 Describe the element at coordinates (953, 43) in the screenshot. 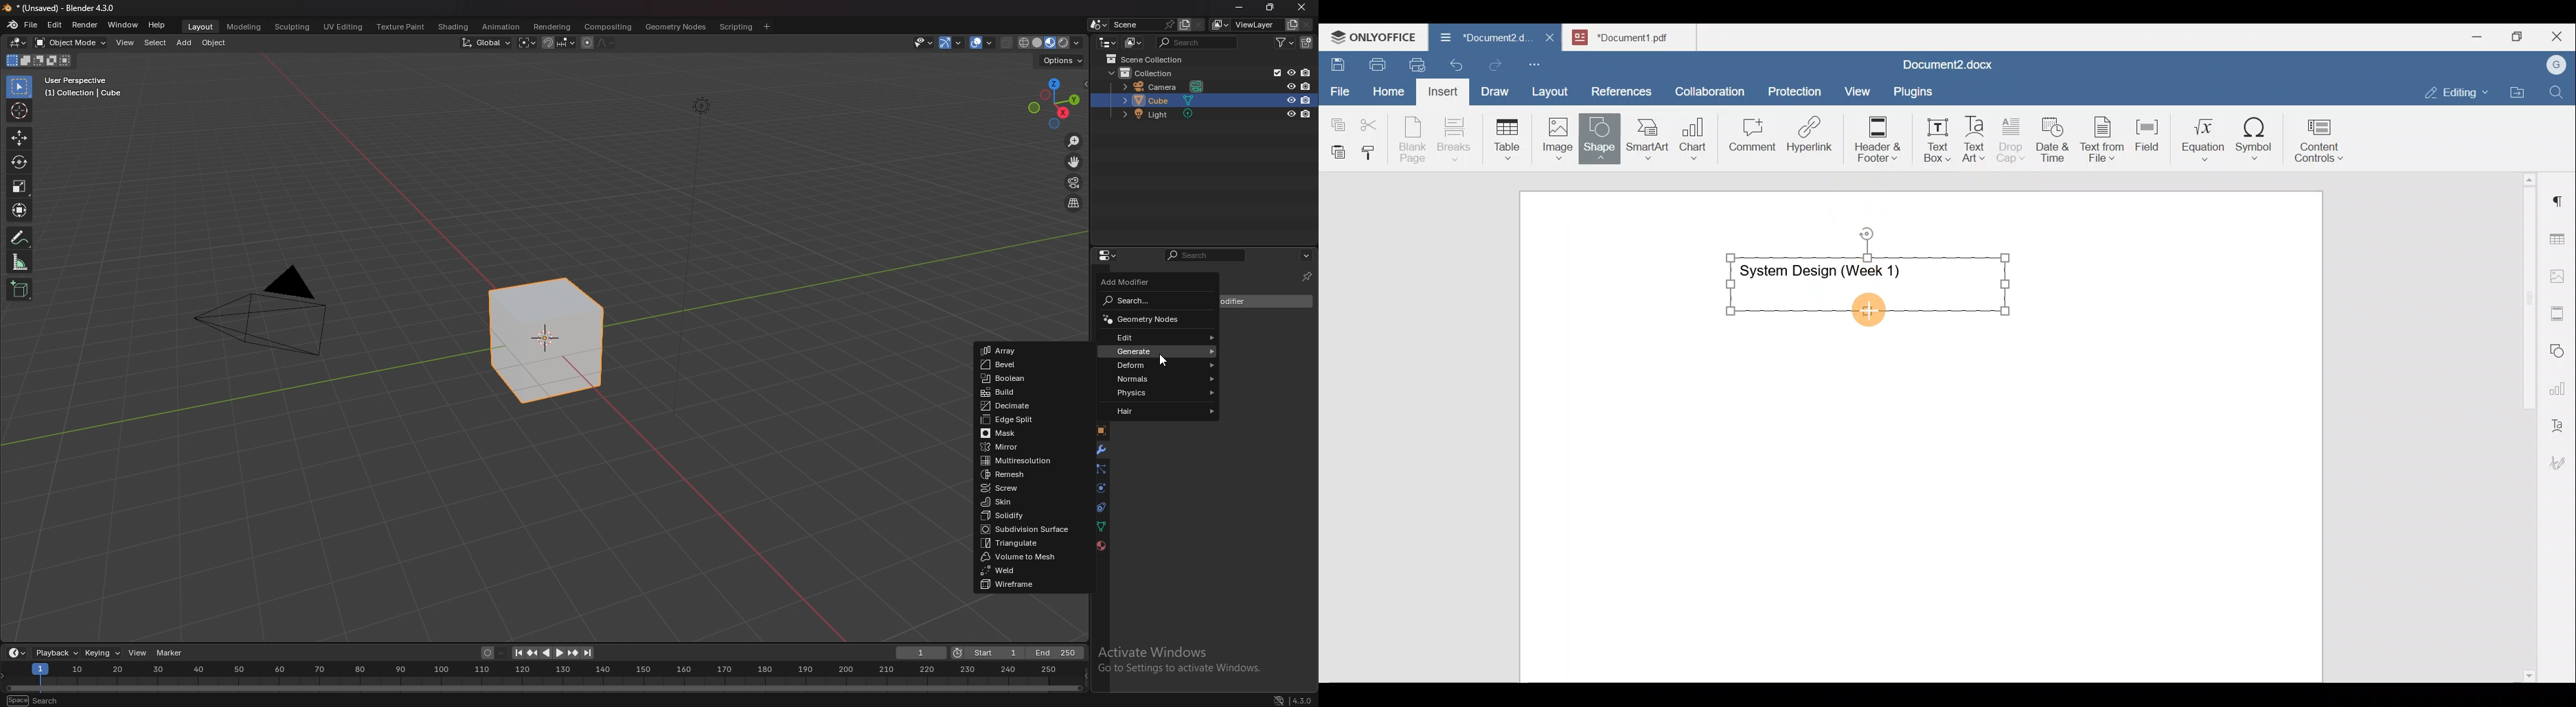

I see `gizmo` at that location.